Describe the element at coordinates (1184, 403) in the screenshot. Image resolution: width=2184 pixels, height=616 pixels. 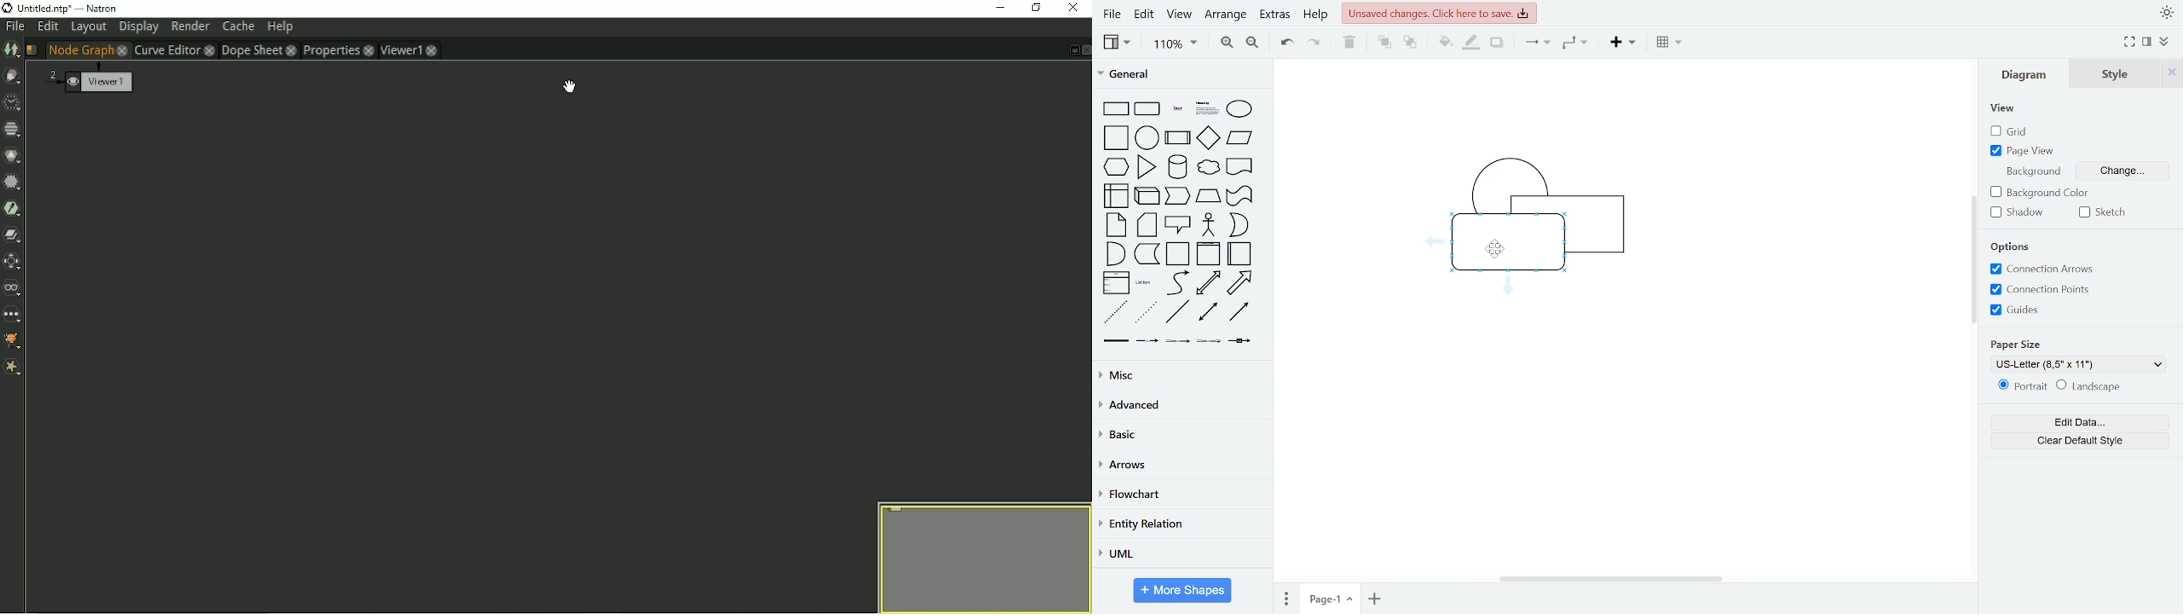
I see `advanced` at that location.